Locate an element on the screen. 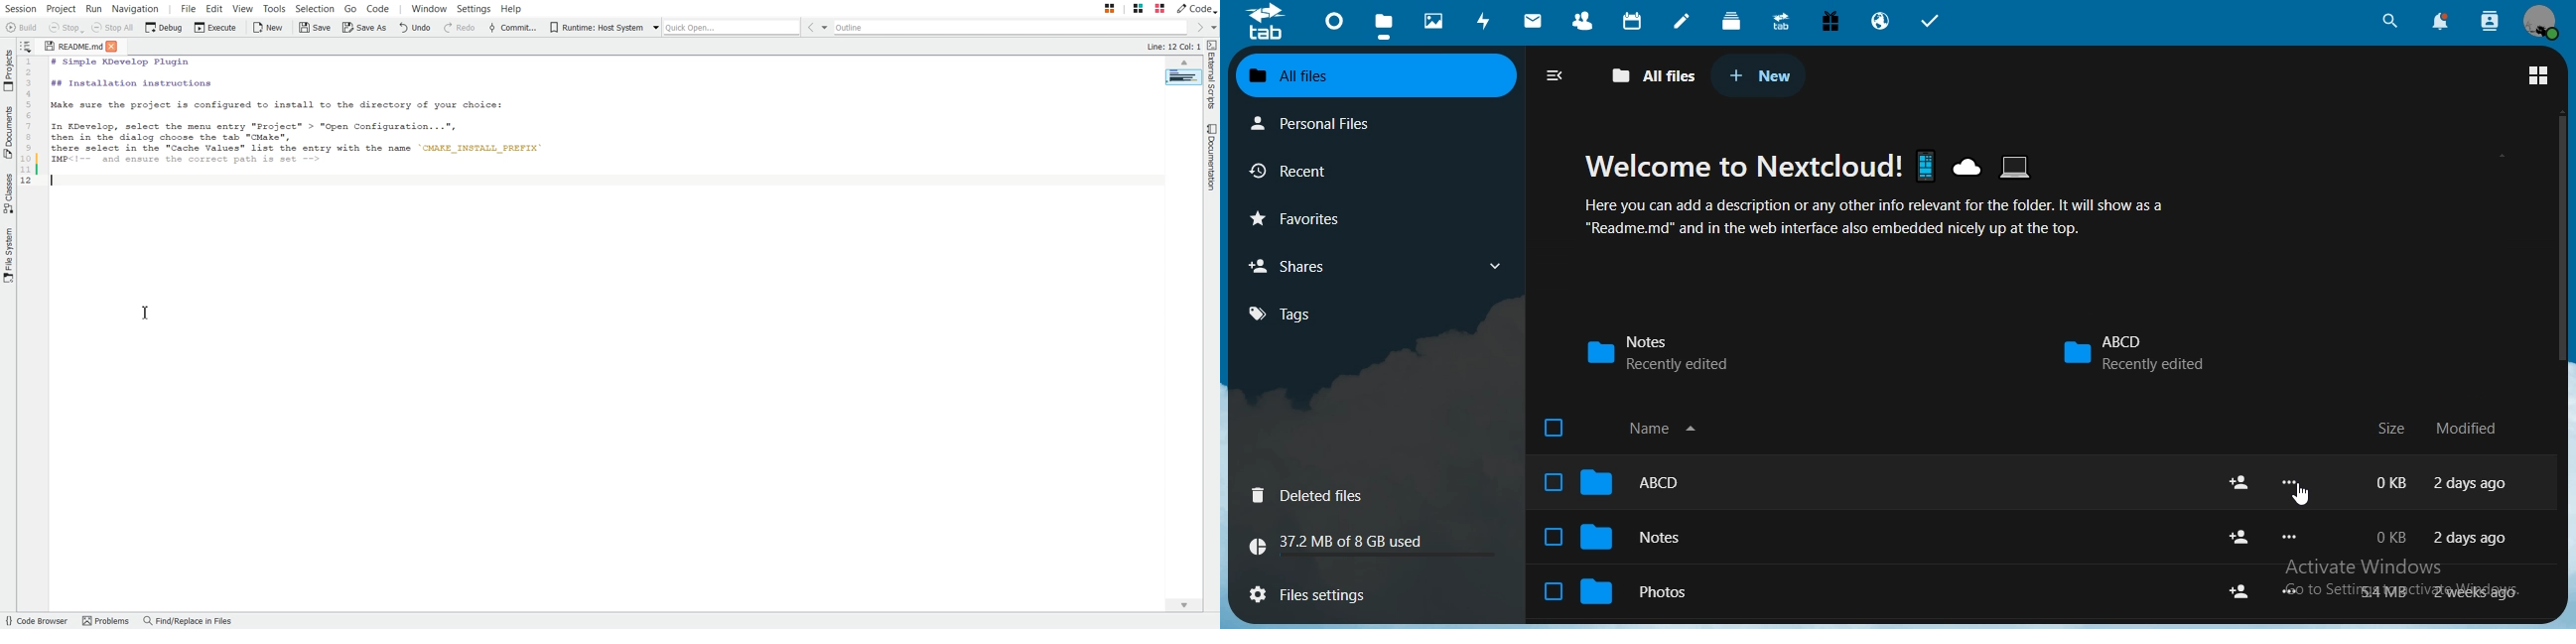 The width and height of the screenshot is (2576, 644). tasks is located at coordinates (1930, 22).